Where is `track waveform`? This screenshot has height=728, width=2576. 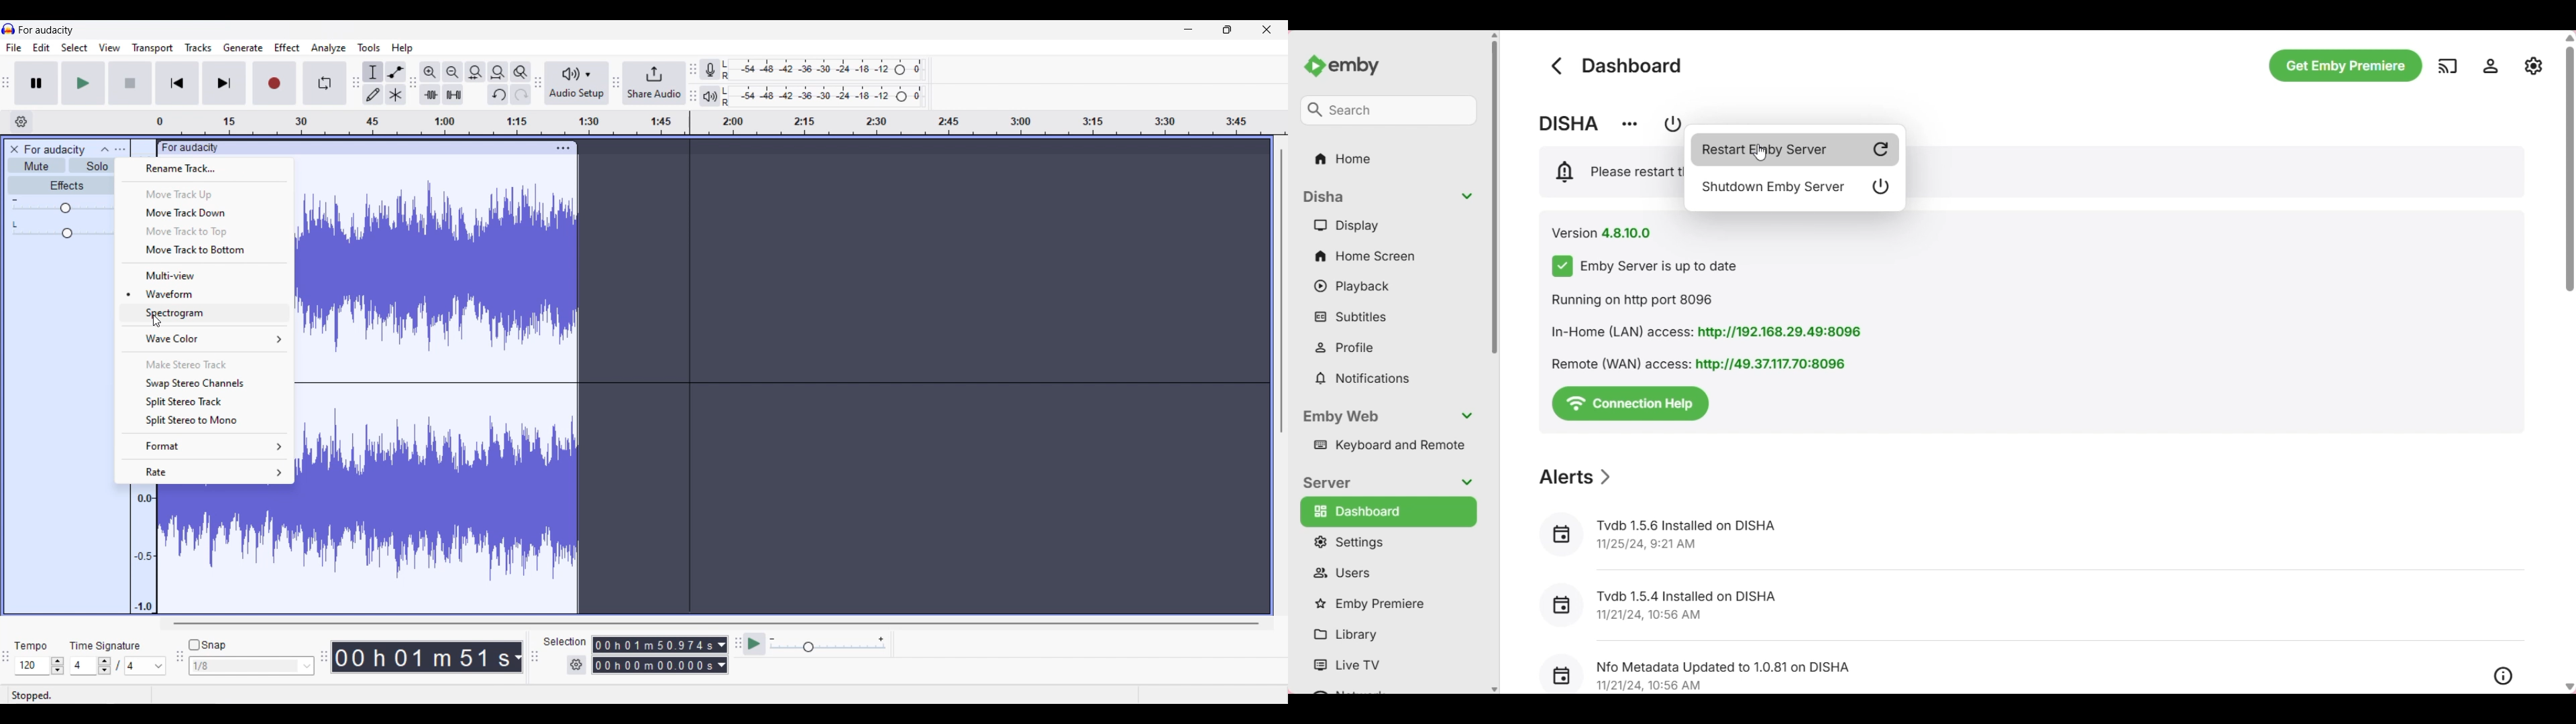 track waveform is located at coordinates (228, 548).